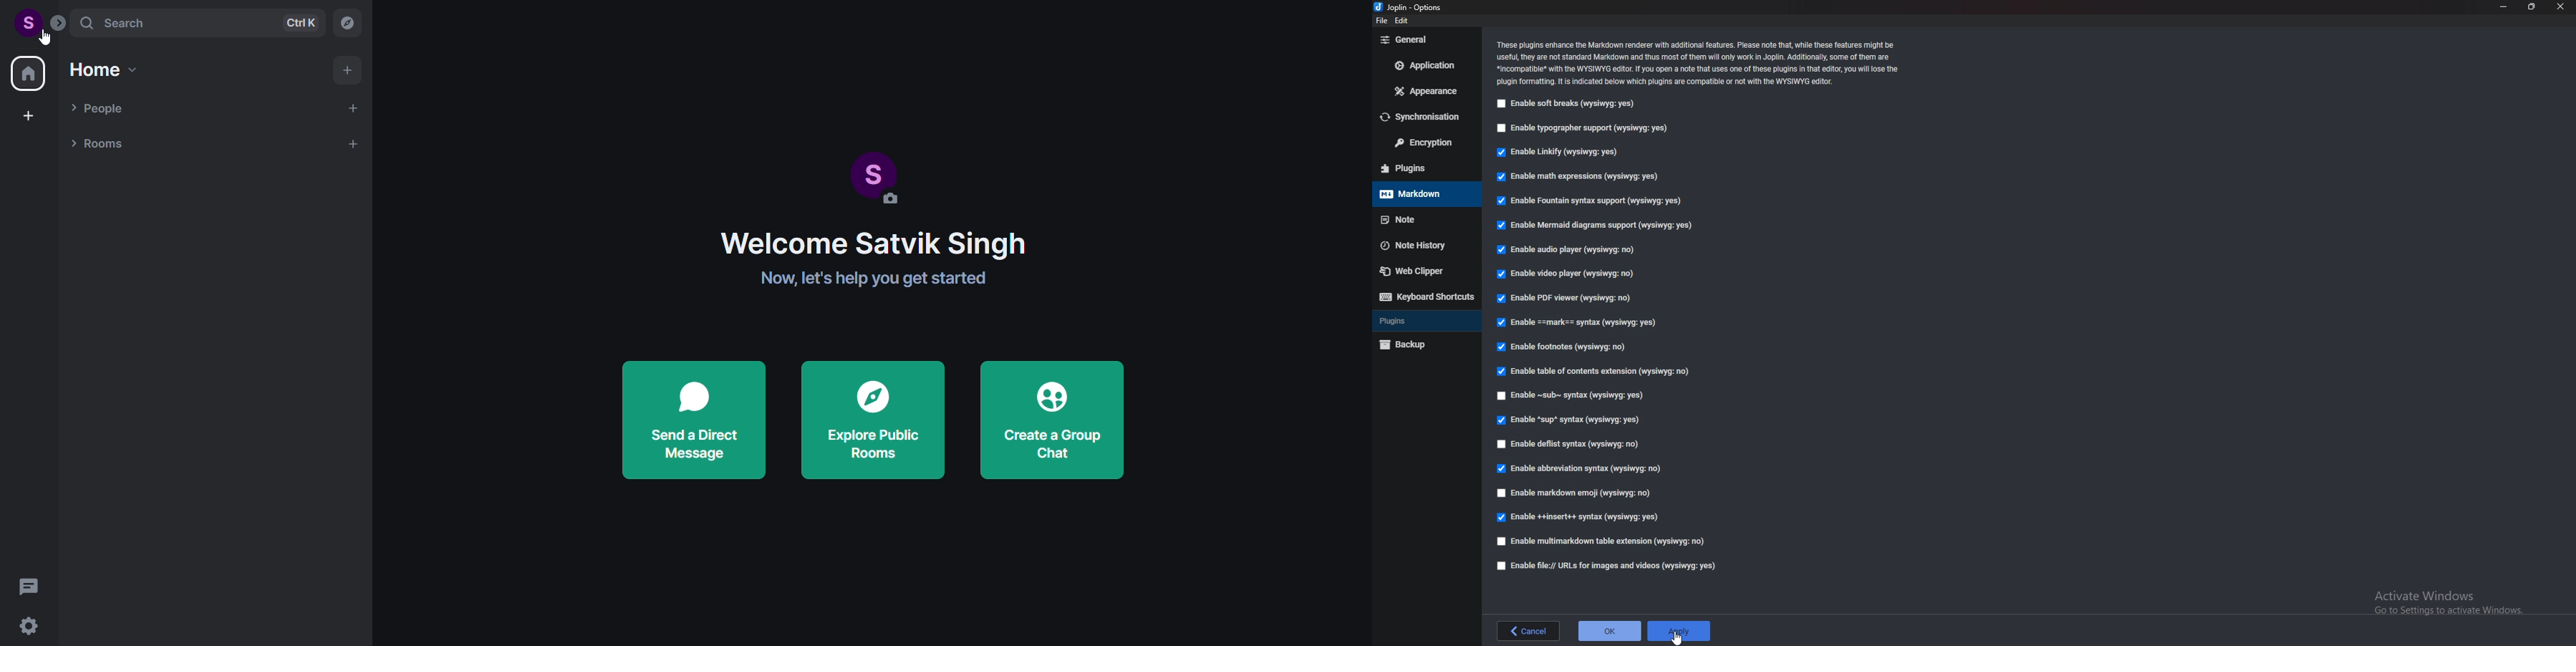 Image resolution: width=2576 pixels, height=672 pixels. I want to click on Activate windows pop up, so click(2457, 606).